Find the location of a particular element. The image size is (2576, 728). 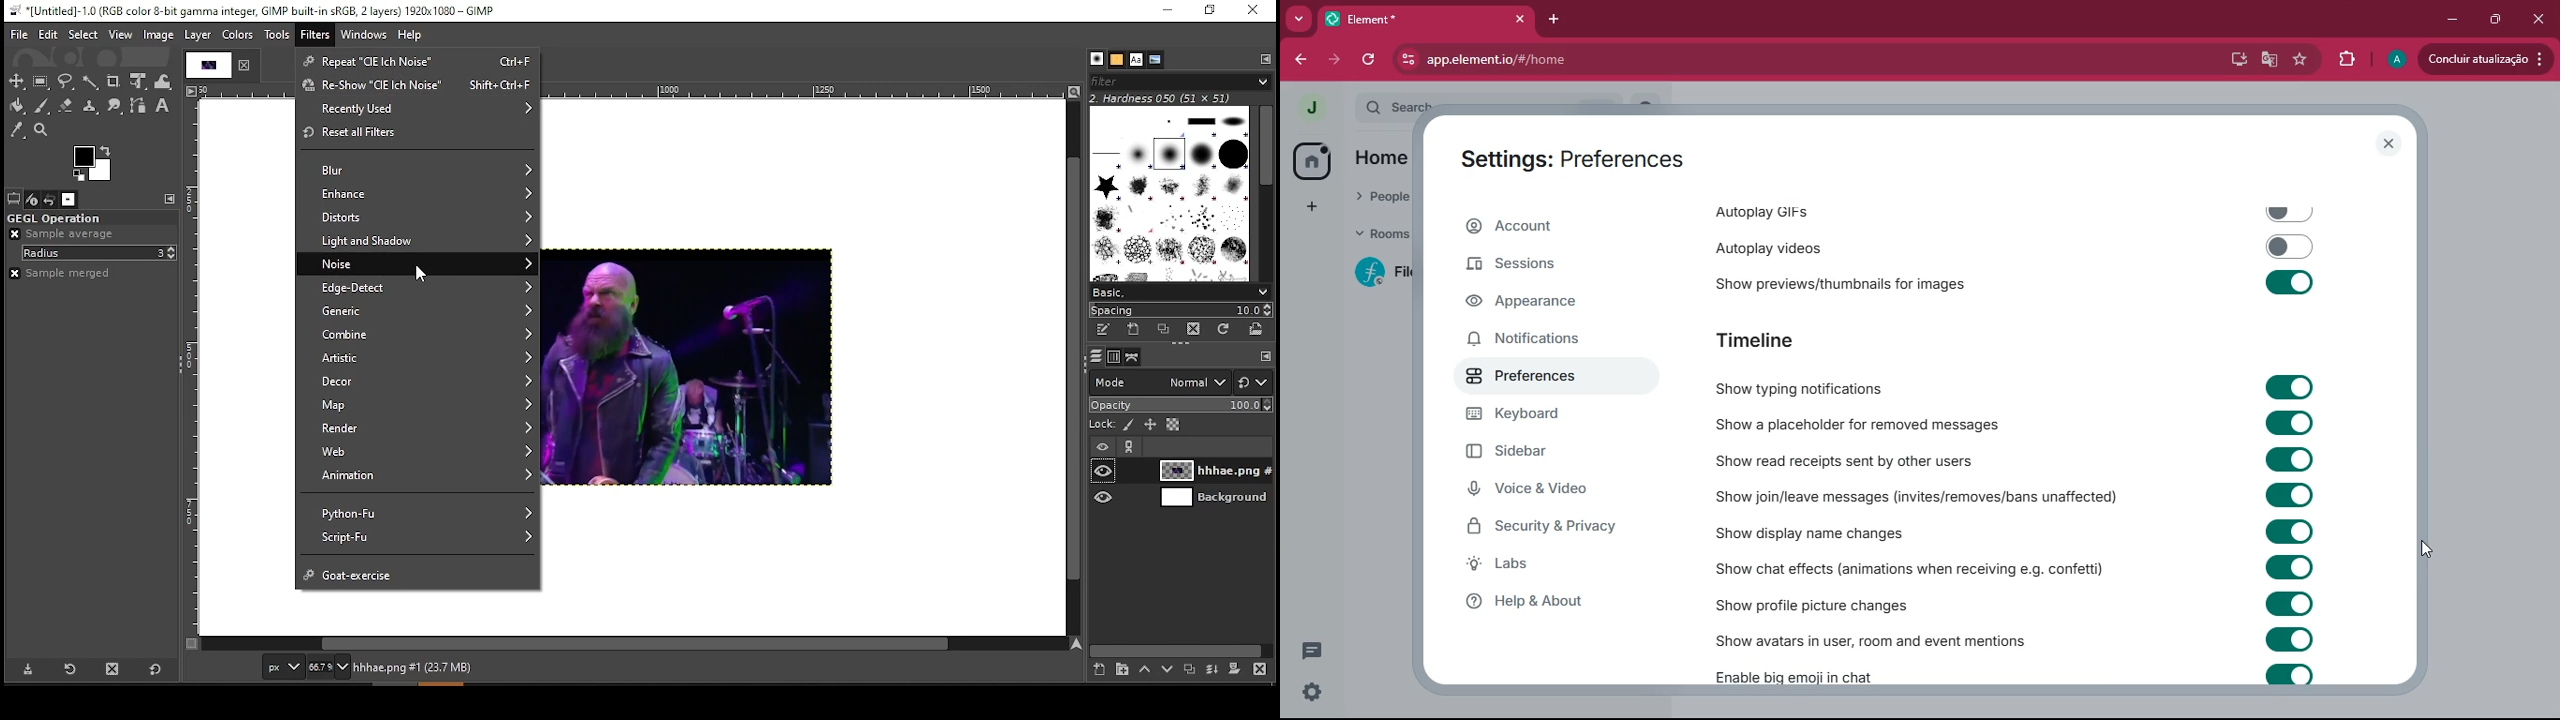

paths is located at coordinates (1134, 356).